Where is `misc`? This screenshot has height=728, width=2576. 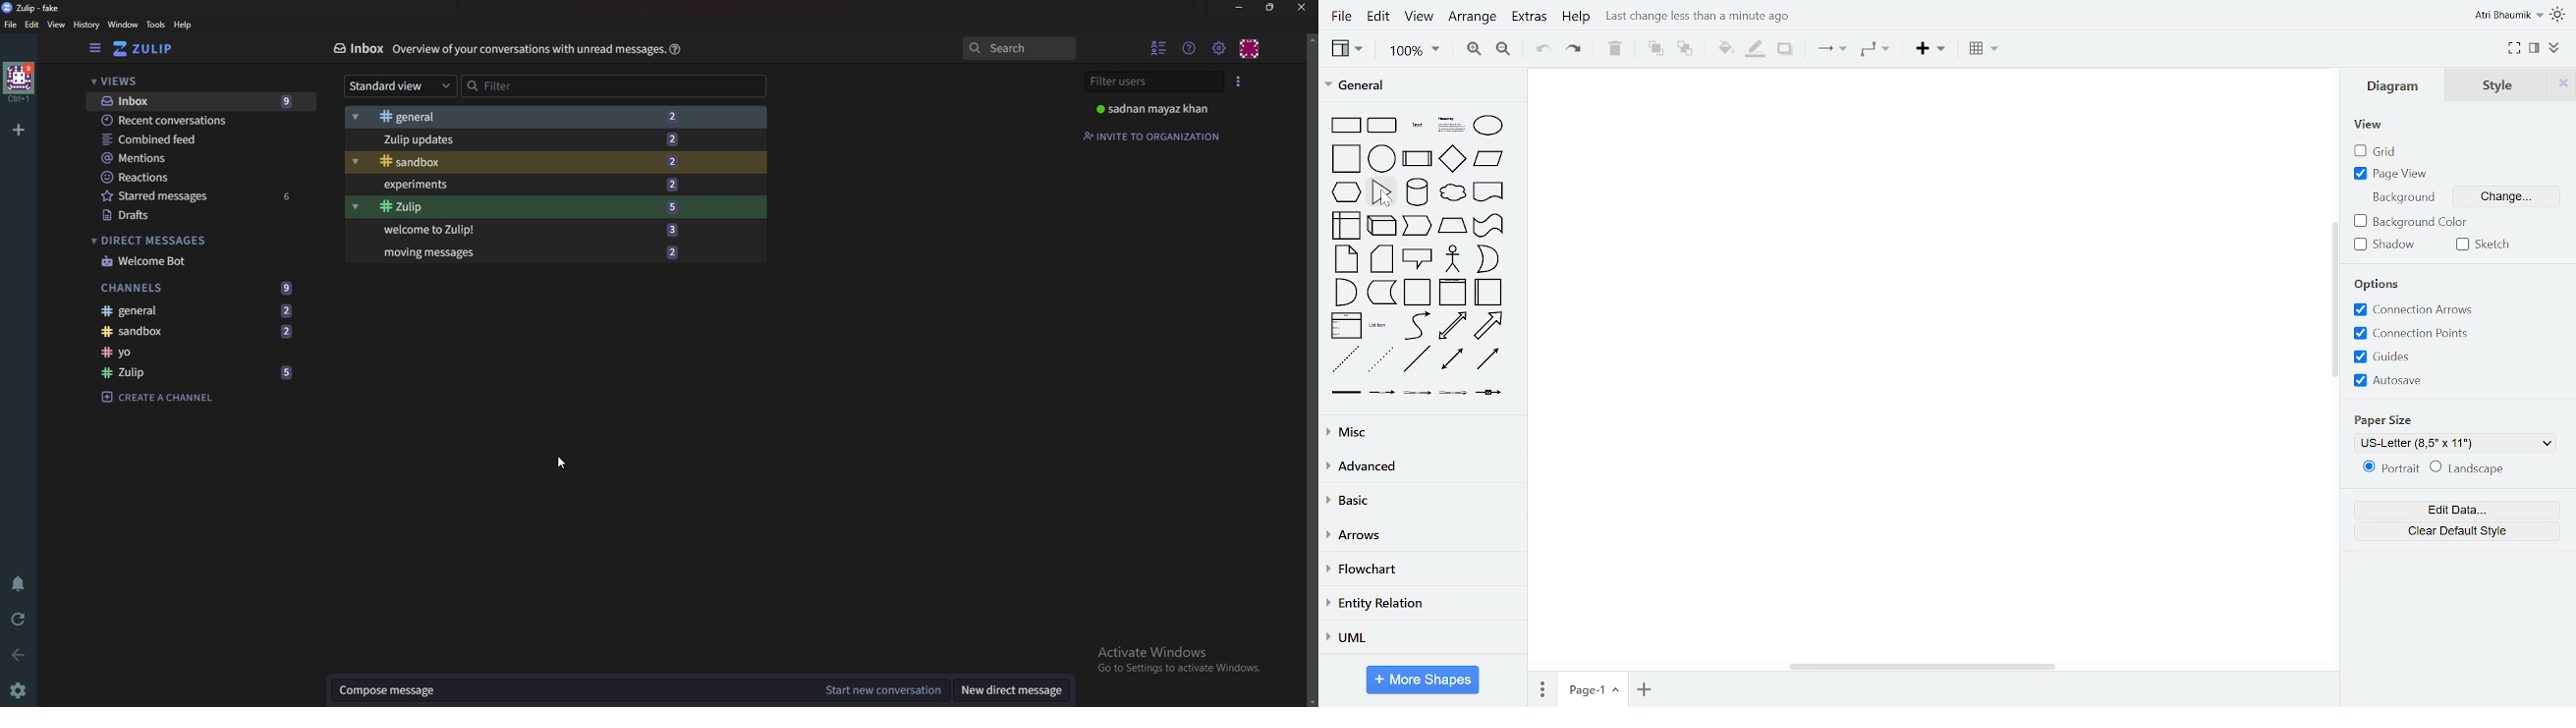
misc is located at coordinates (1419, 434).